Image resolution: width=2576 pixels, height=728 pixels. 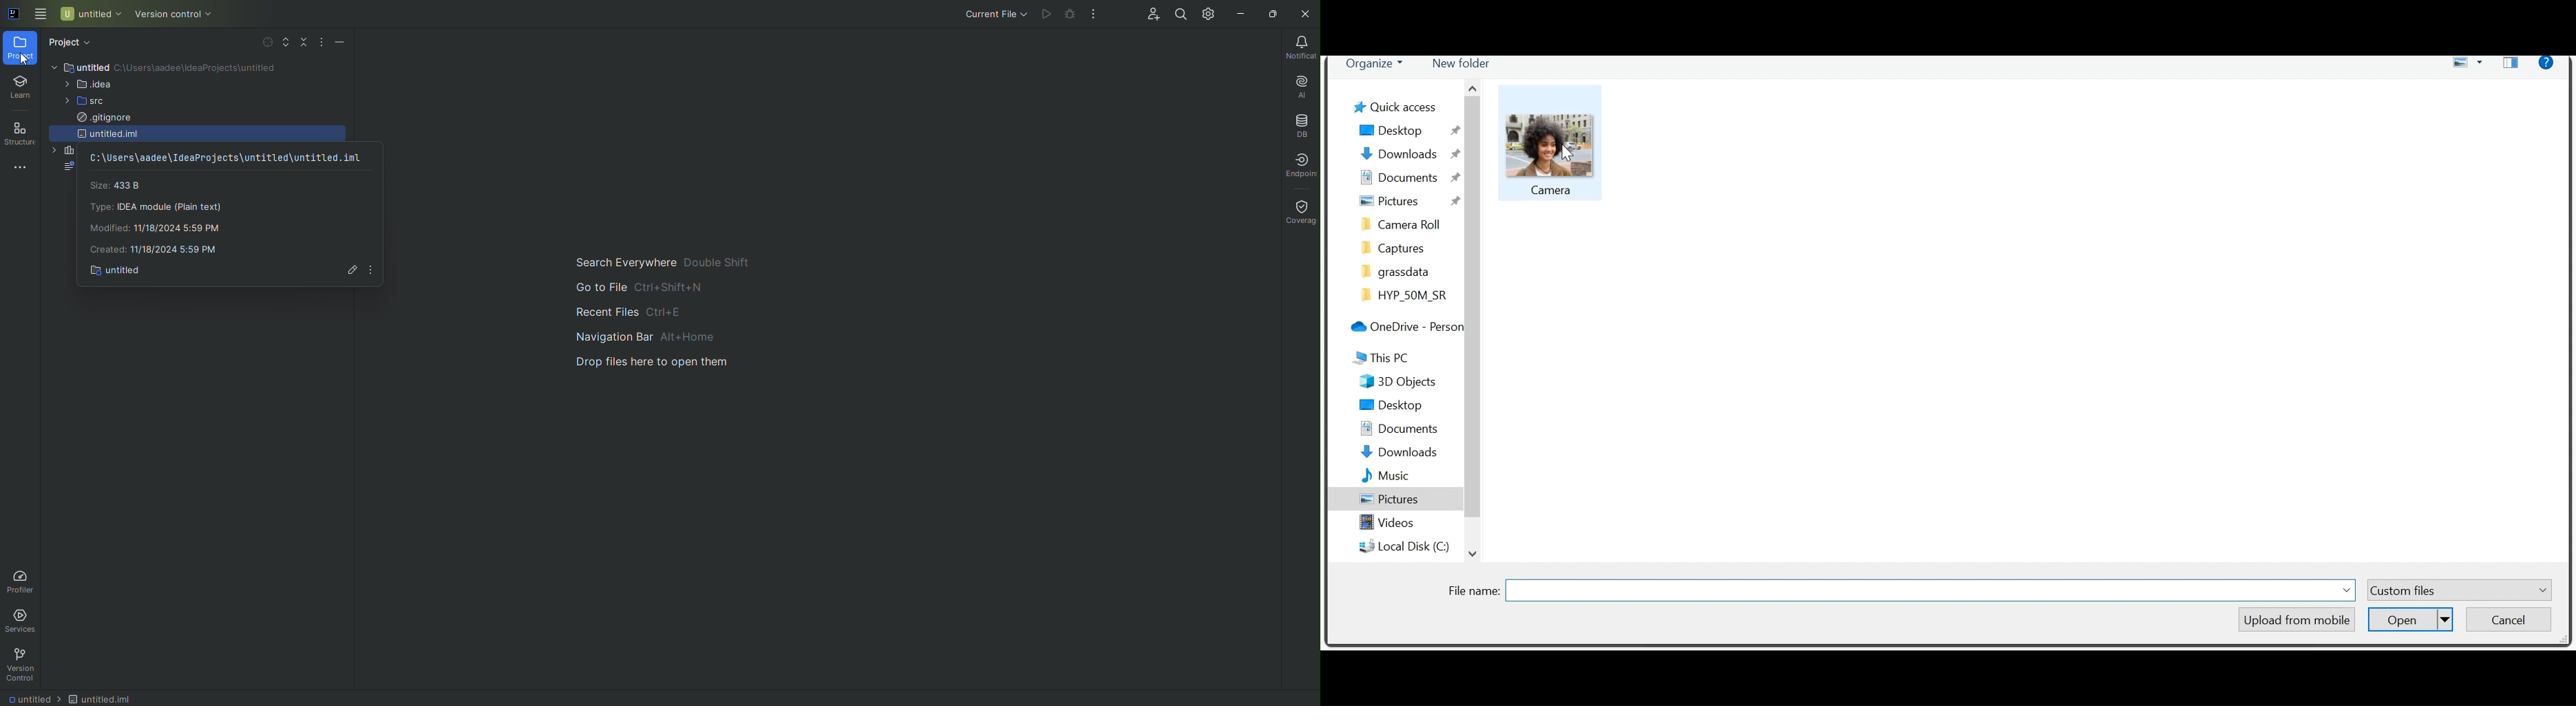 I want to click on Scroll up, so click(x=1471, y=87).